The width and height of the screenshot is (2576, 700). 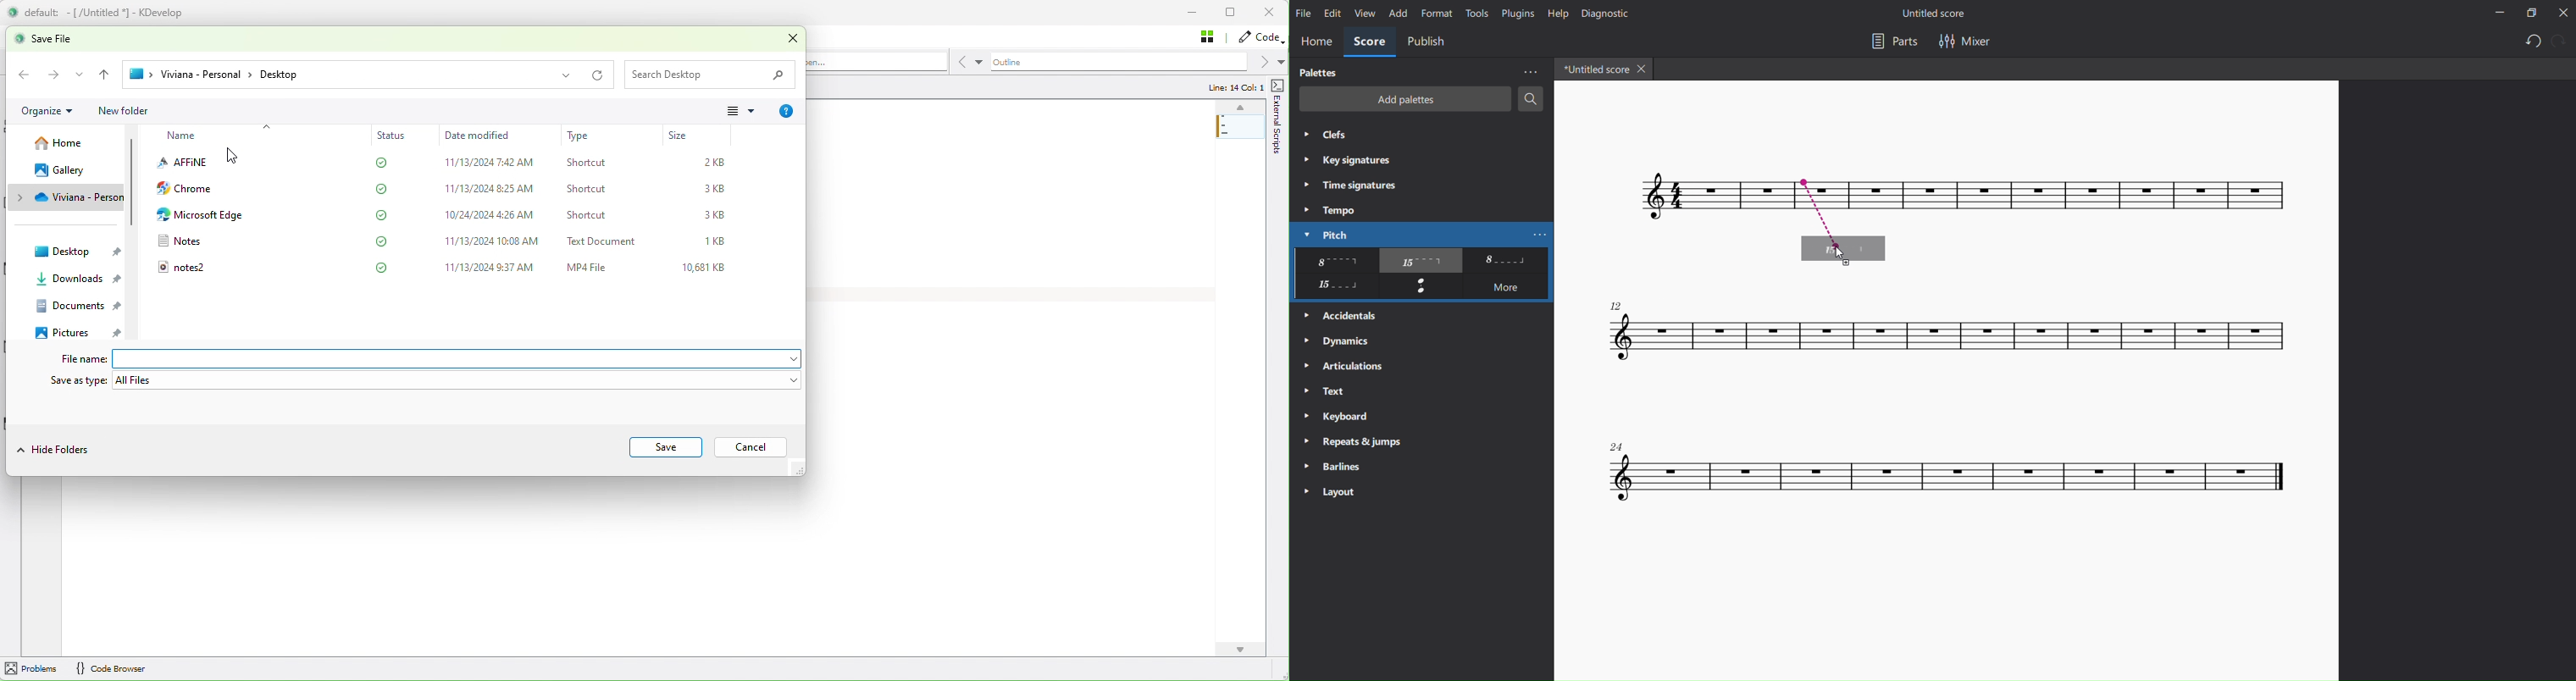 I want to click on public, so click(x=1430, y=44).